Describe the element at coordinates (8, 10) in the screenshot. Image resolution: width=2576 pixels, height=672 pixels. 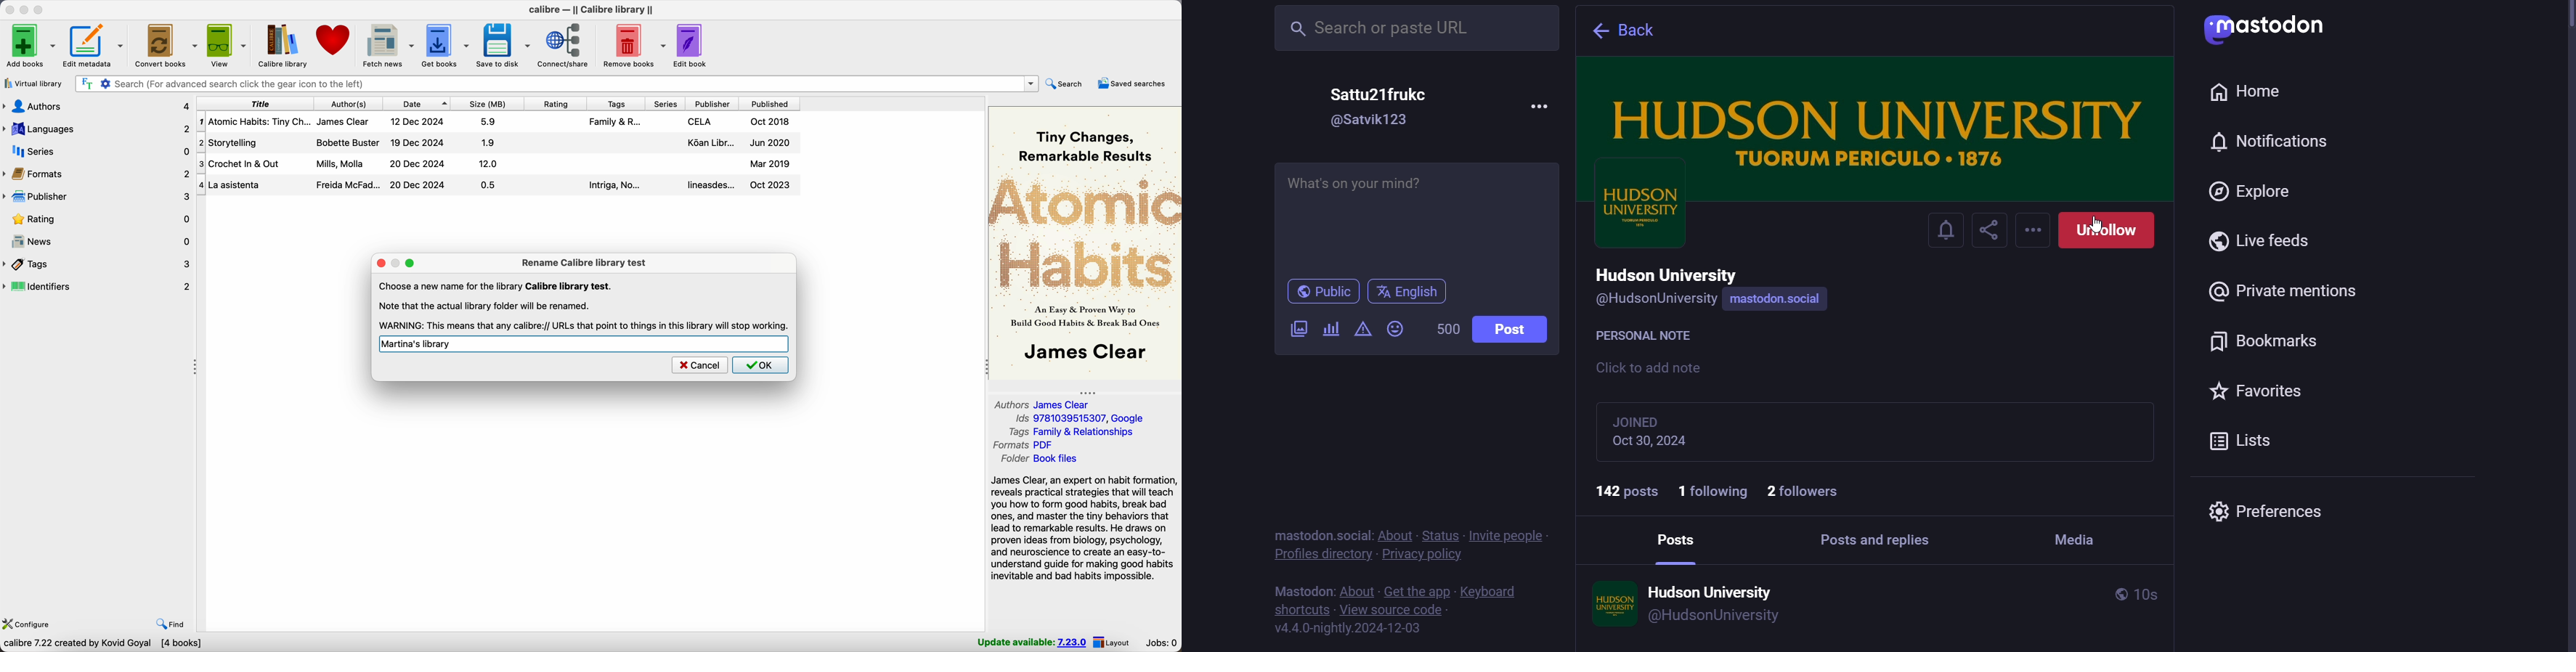
I see `close Calibre` at that location.